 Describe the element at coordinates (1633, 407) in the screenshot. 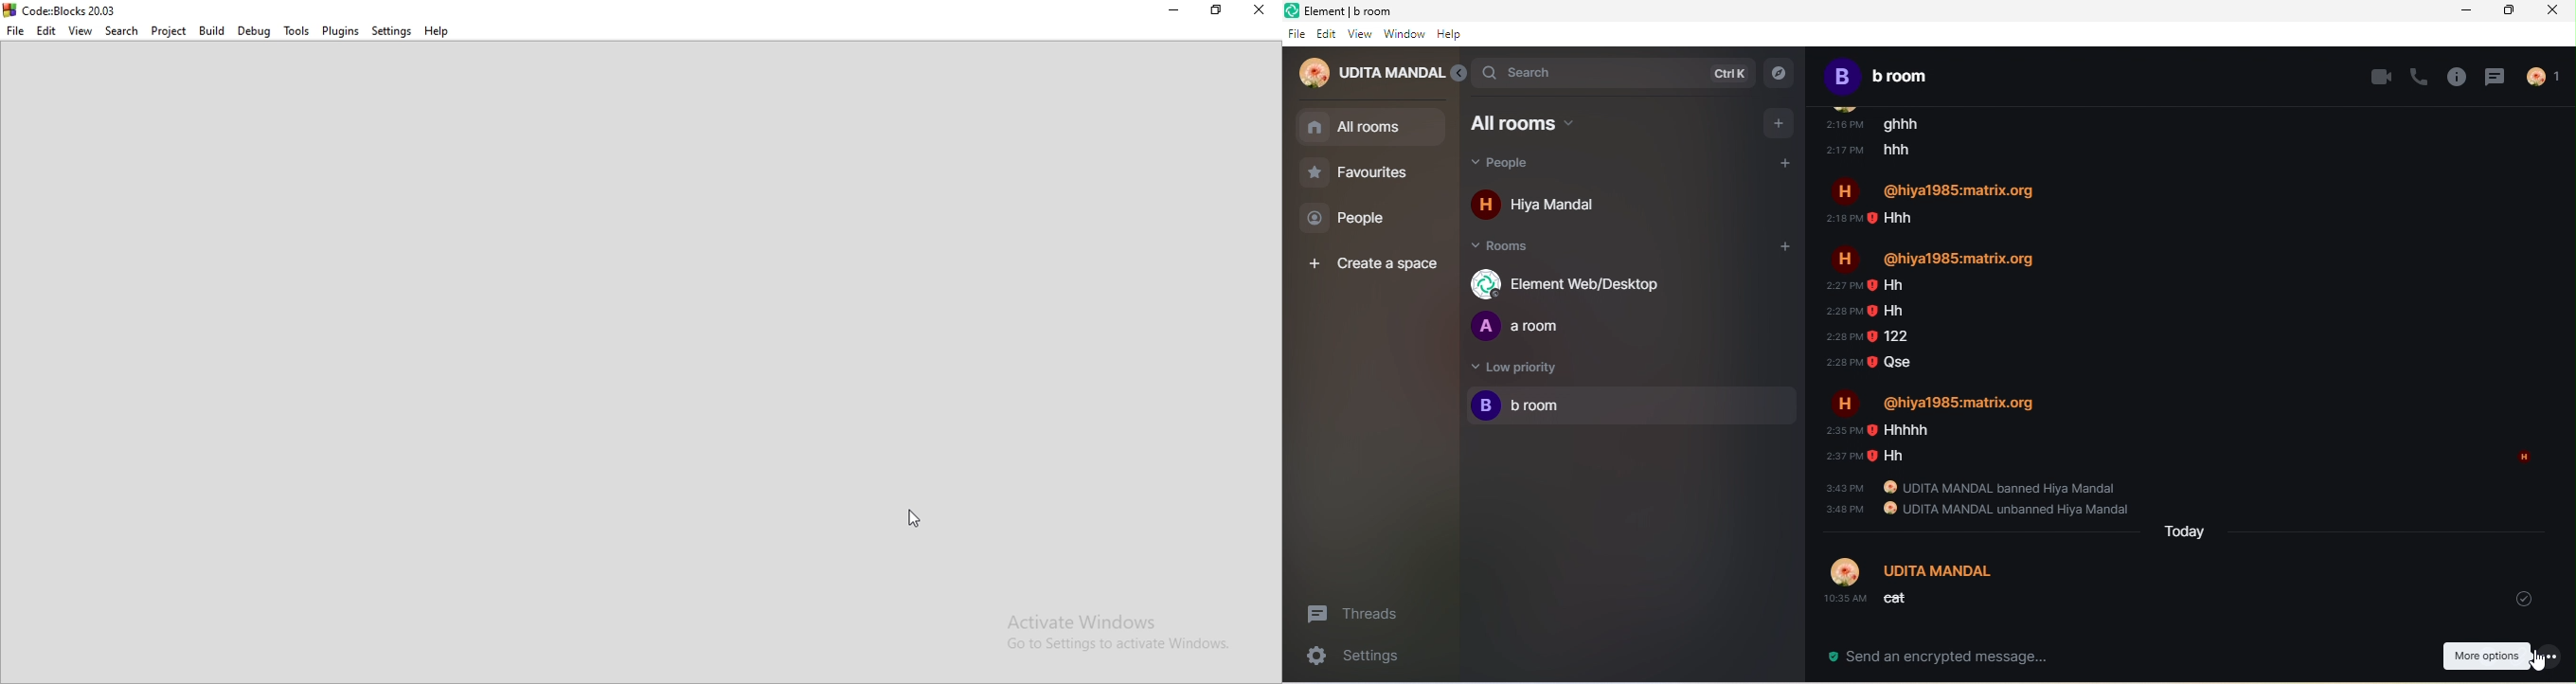

I see `b room` at that location.